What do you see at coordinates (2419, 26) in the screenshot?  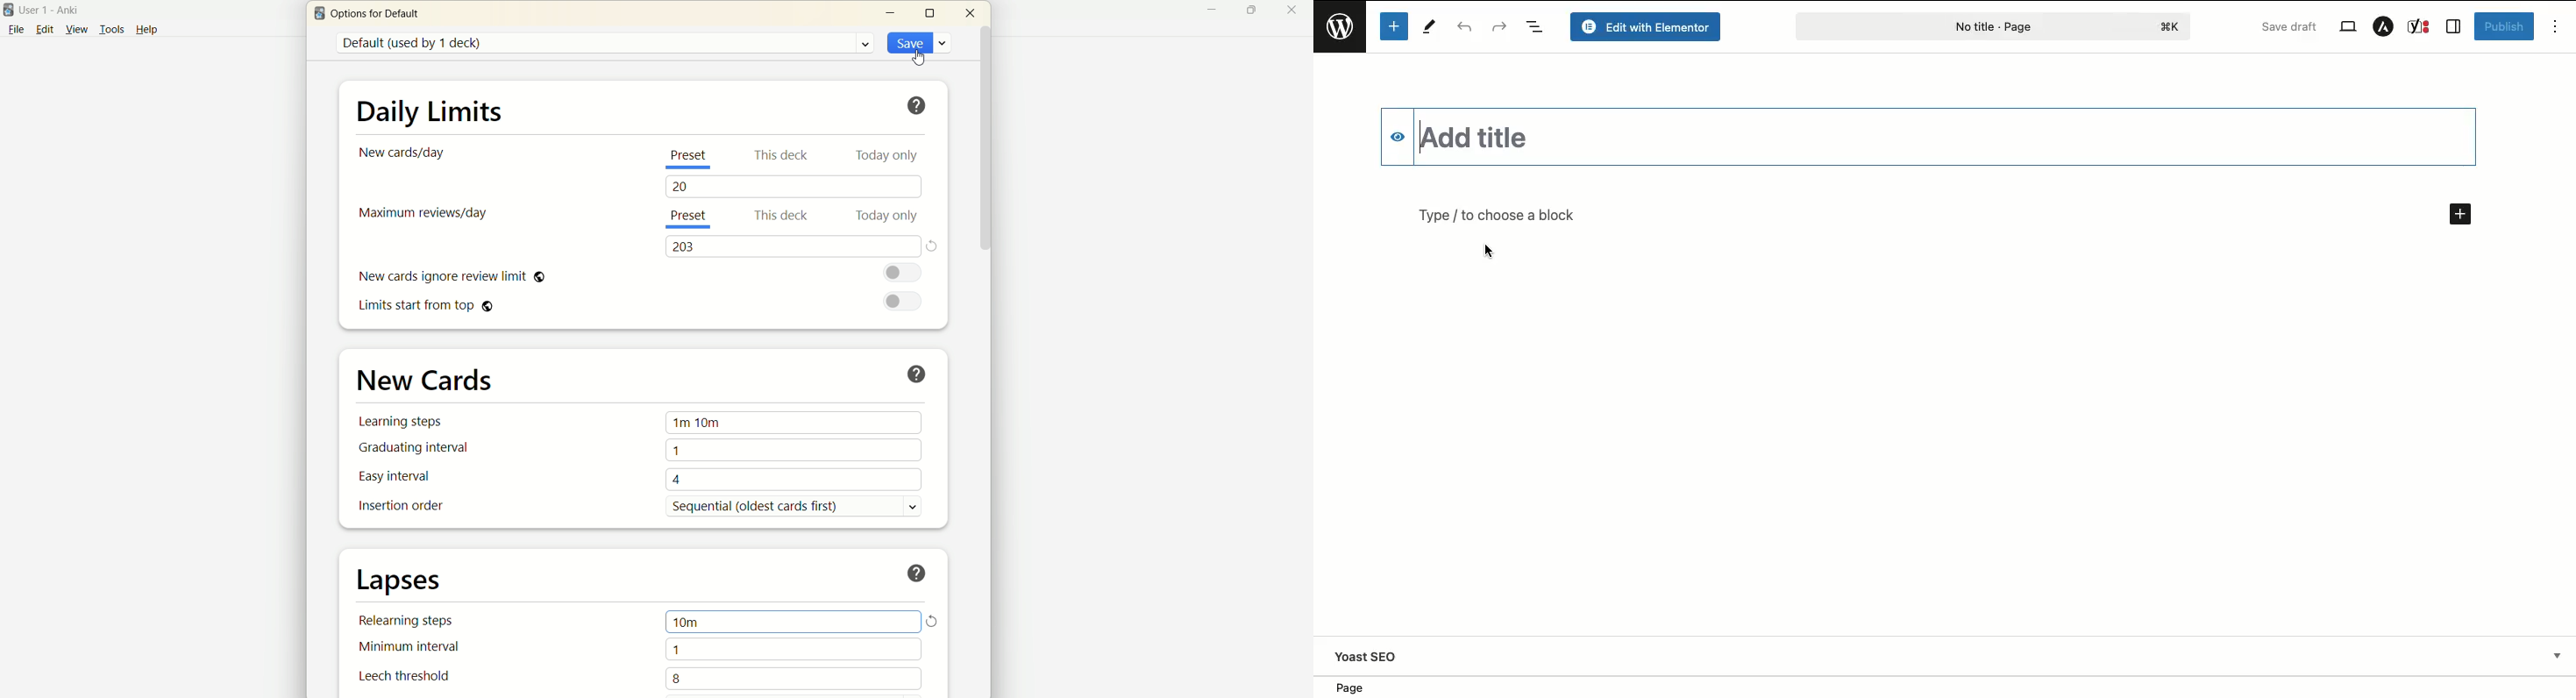 I see `Yoast` at bounding box center [2419, 26].